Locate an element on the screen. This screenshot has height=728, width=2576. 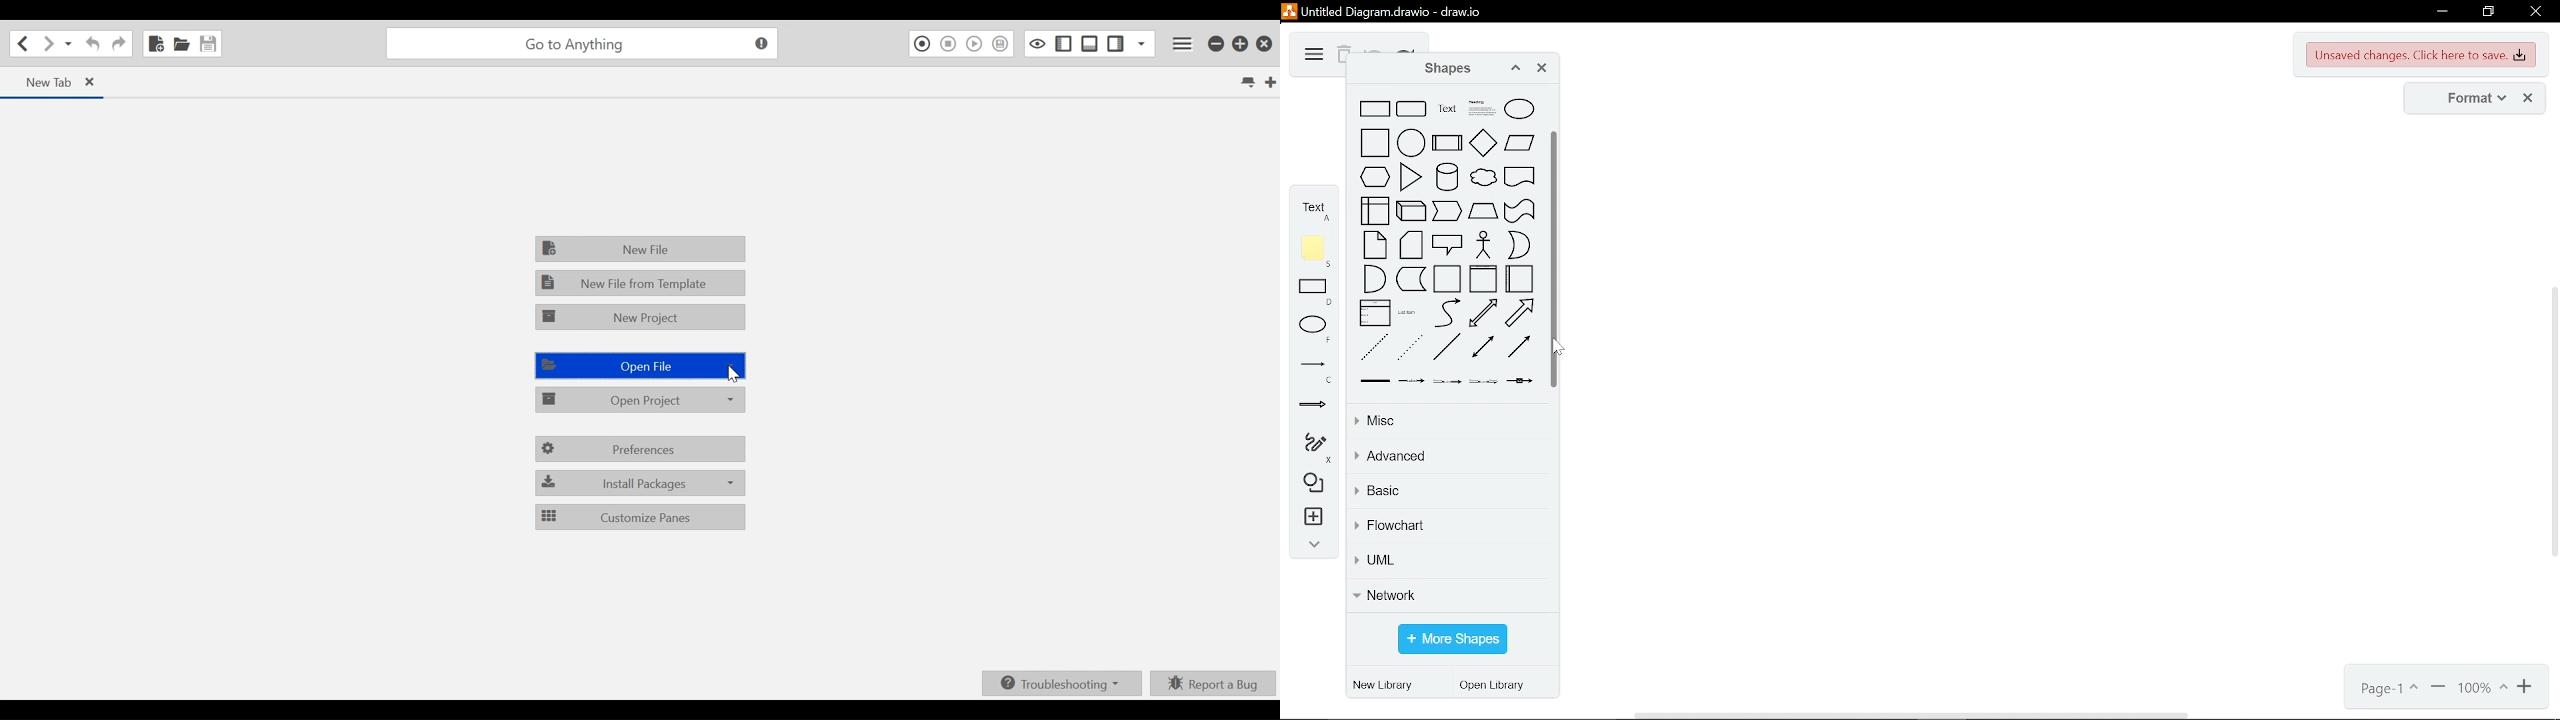
collapse is located at coordinates (1310, 547).